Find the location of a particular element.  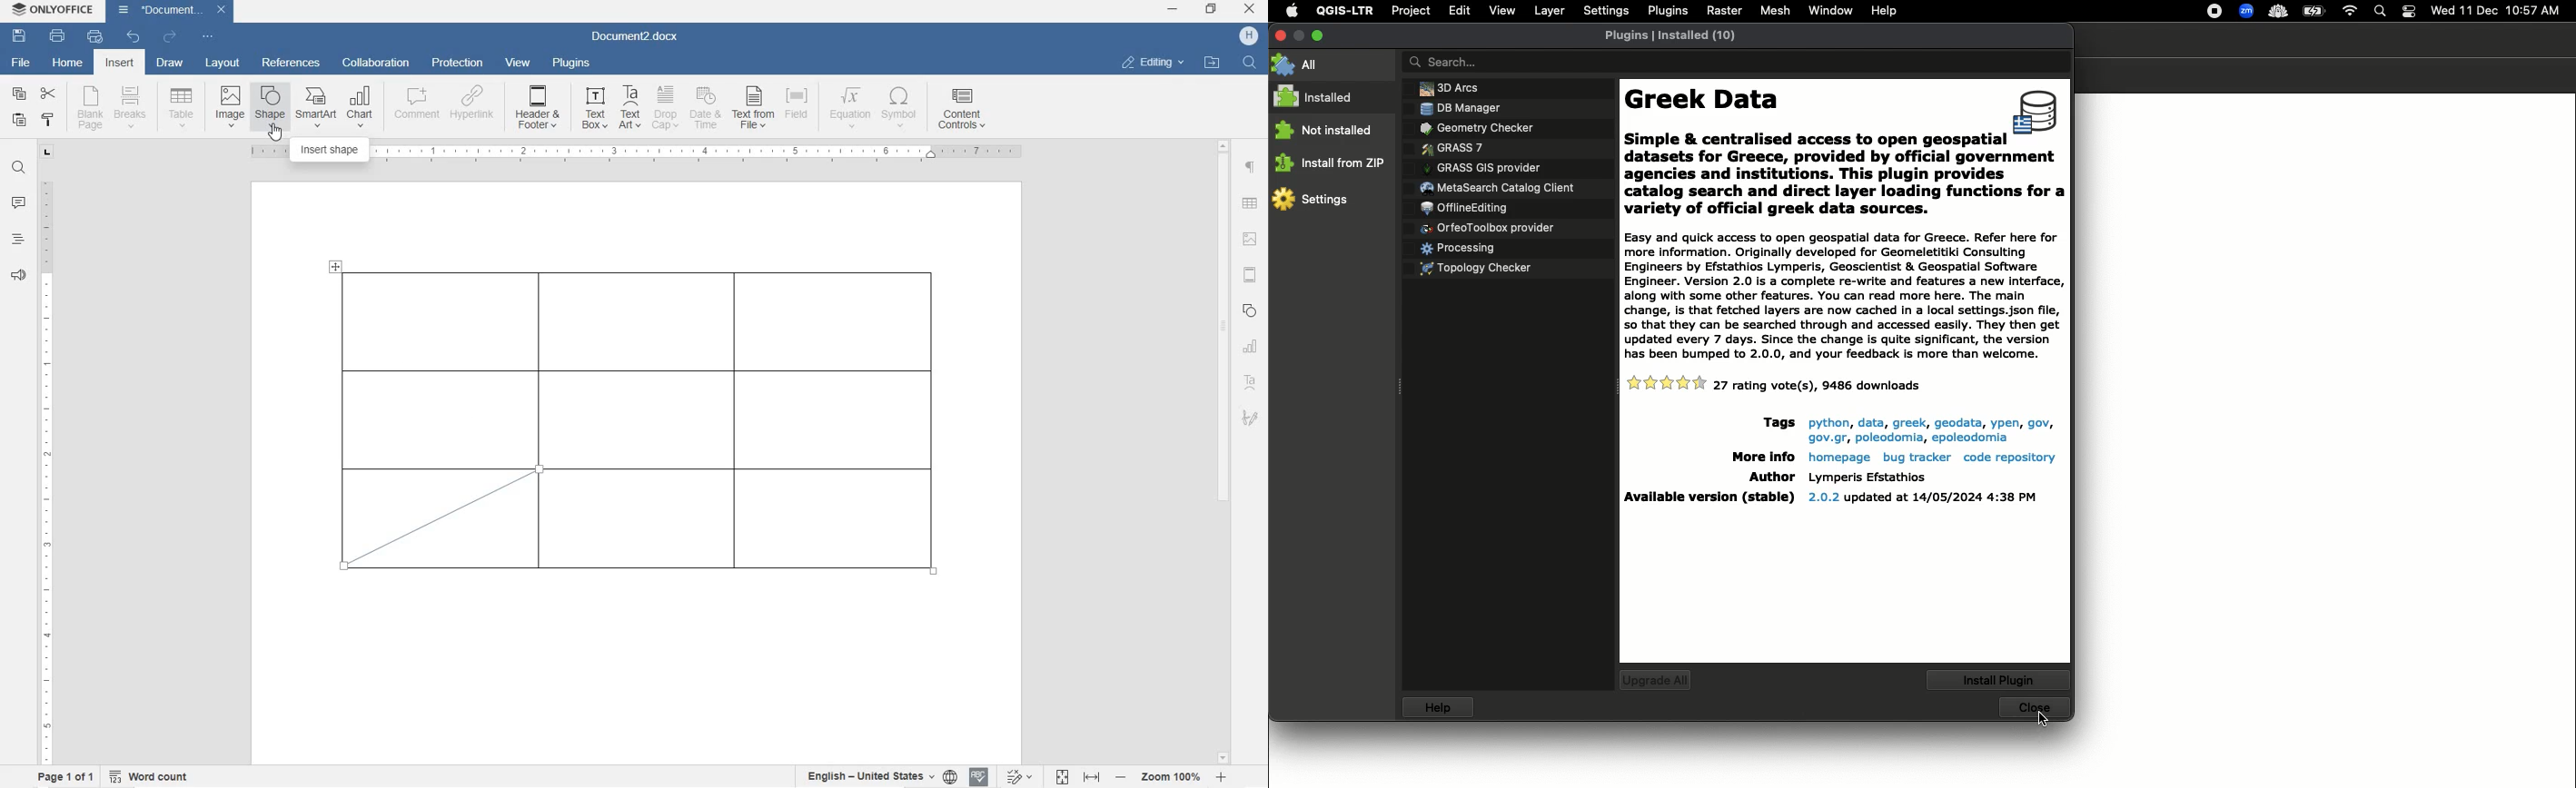

FIND is located at coordinates (1251, 62).